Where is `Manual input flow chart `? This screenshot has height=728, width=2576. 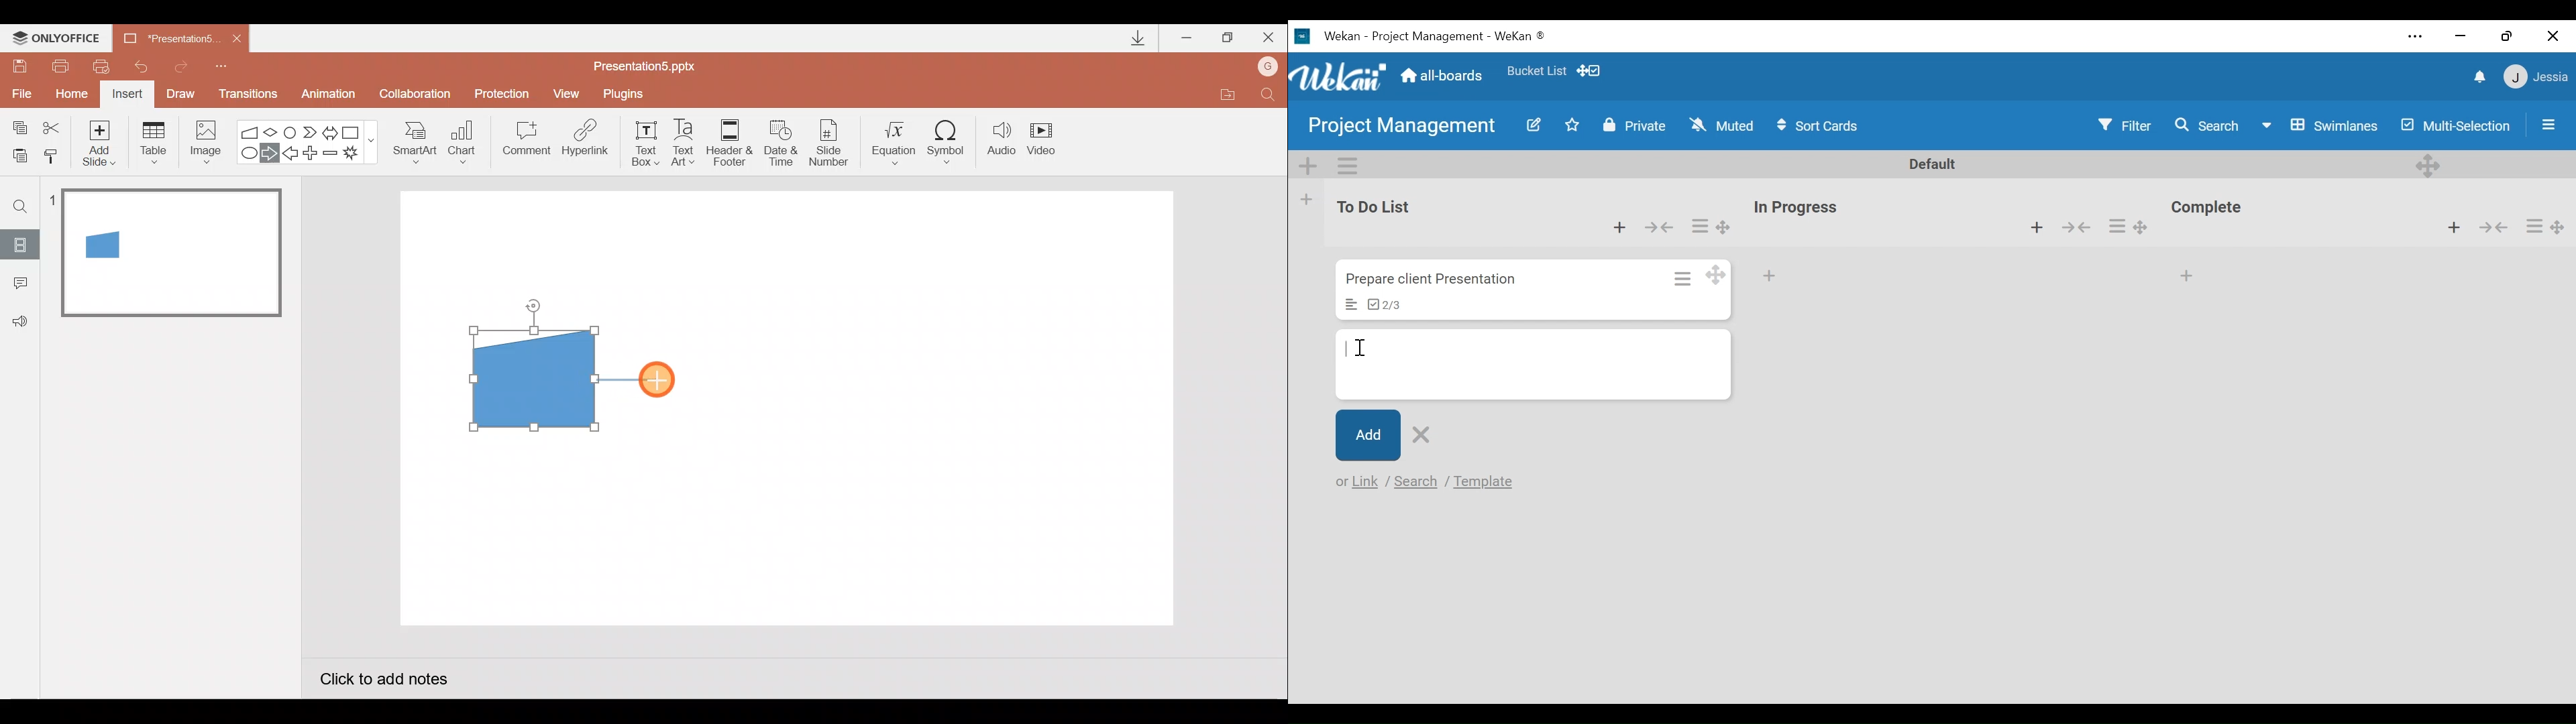
Manual input flow chart  is located at coordinates (531, 377).